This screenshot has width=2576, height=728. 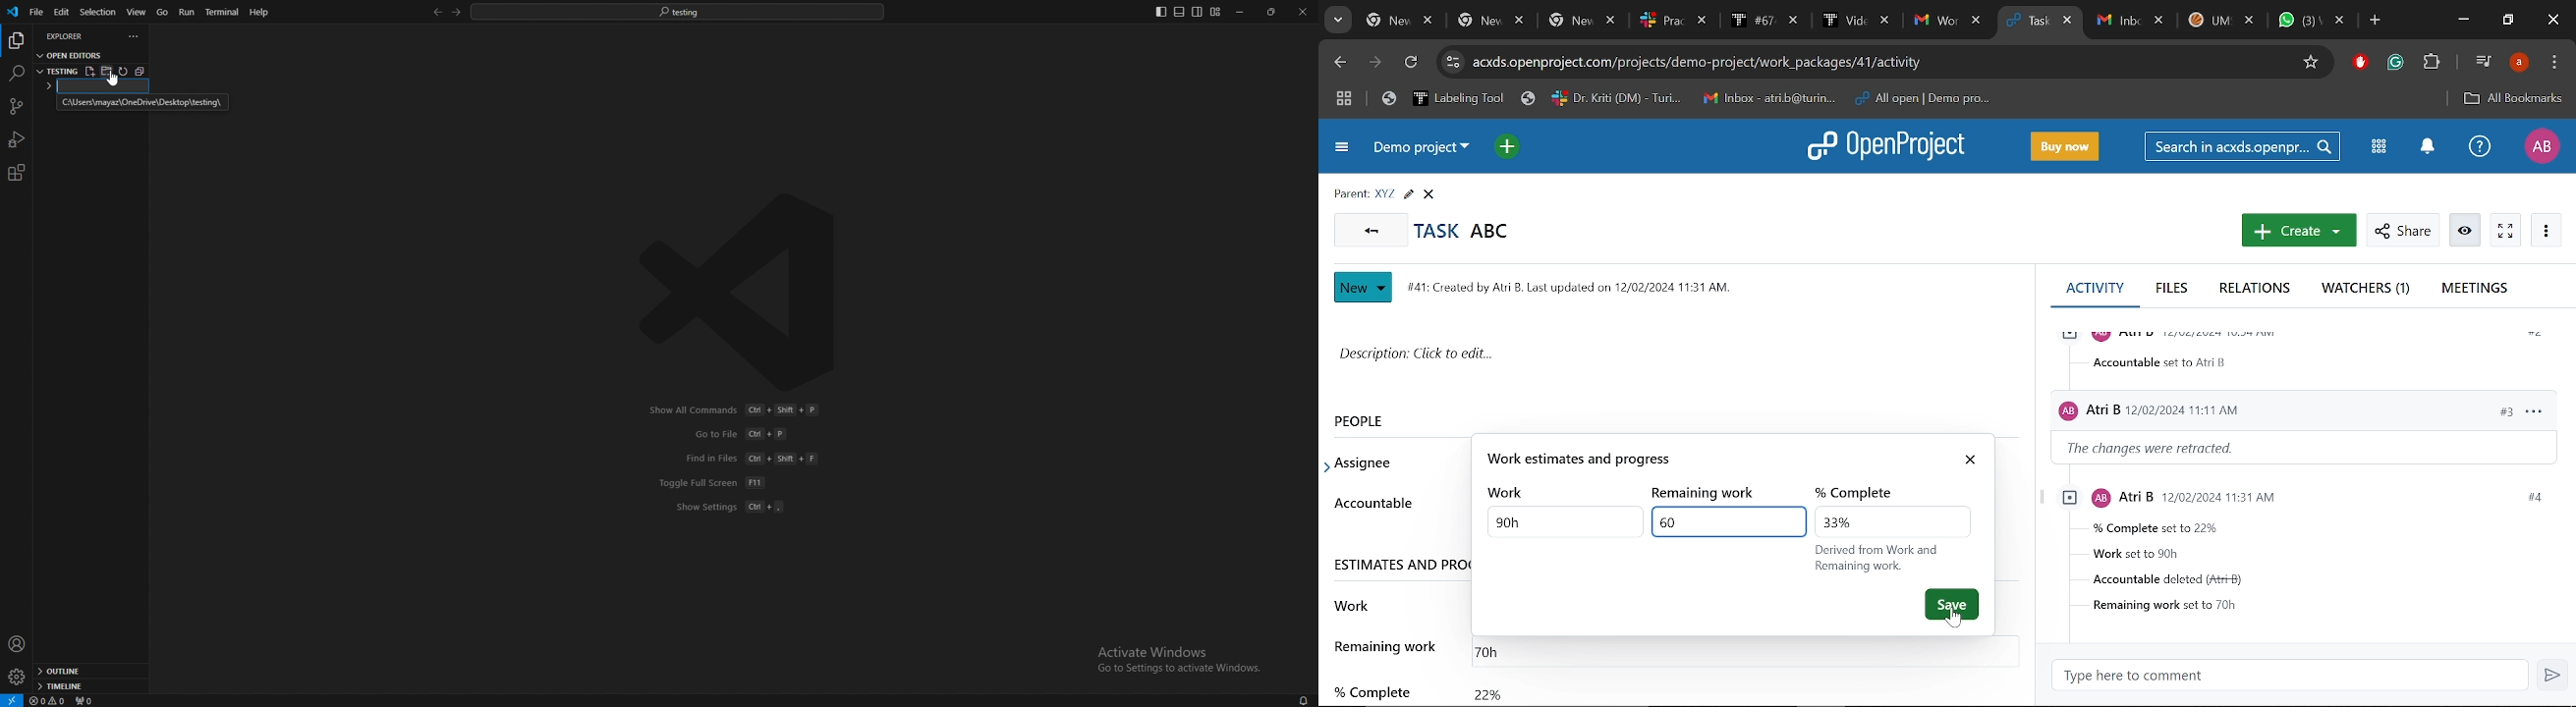 What do you see at coordinates (1958, 625) in the screenshot?
I see `Cursor` at bounding box center [1958, 625].